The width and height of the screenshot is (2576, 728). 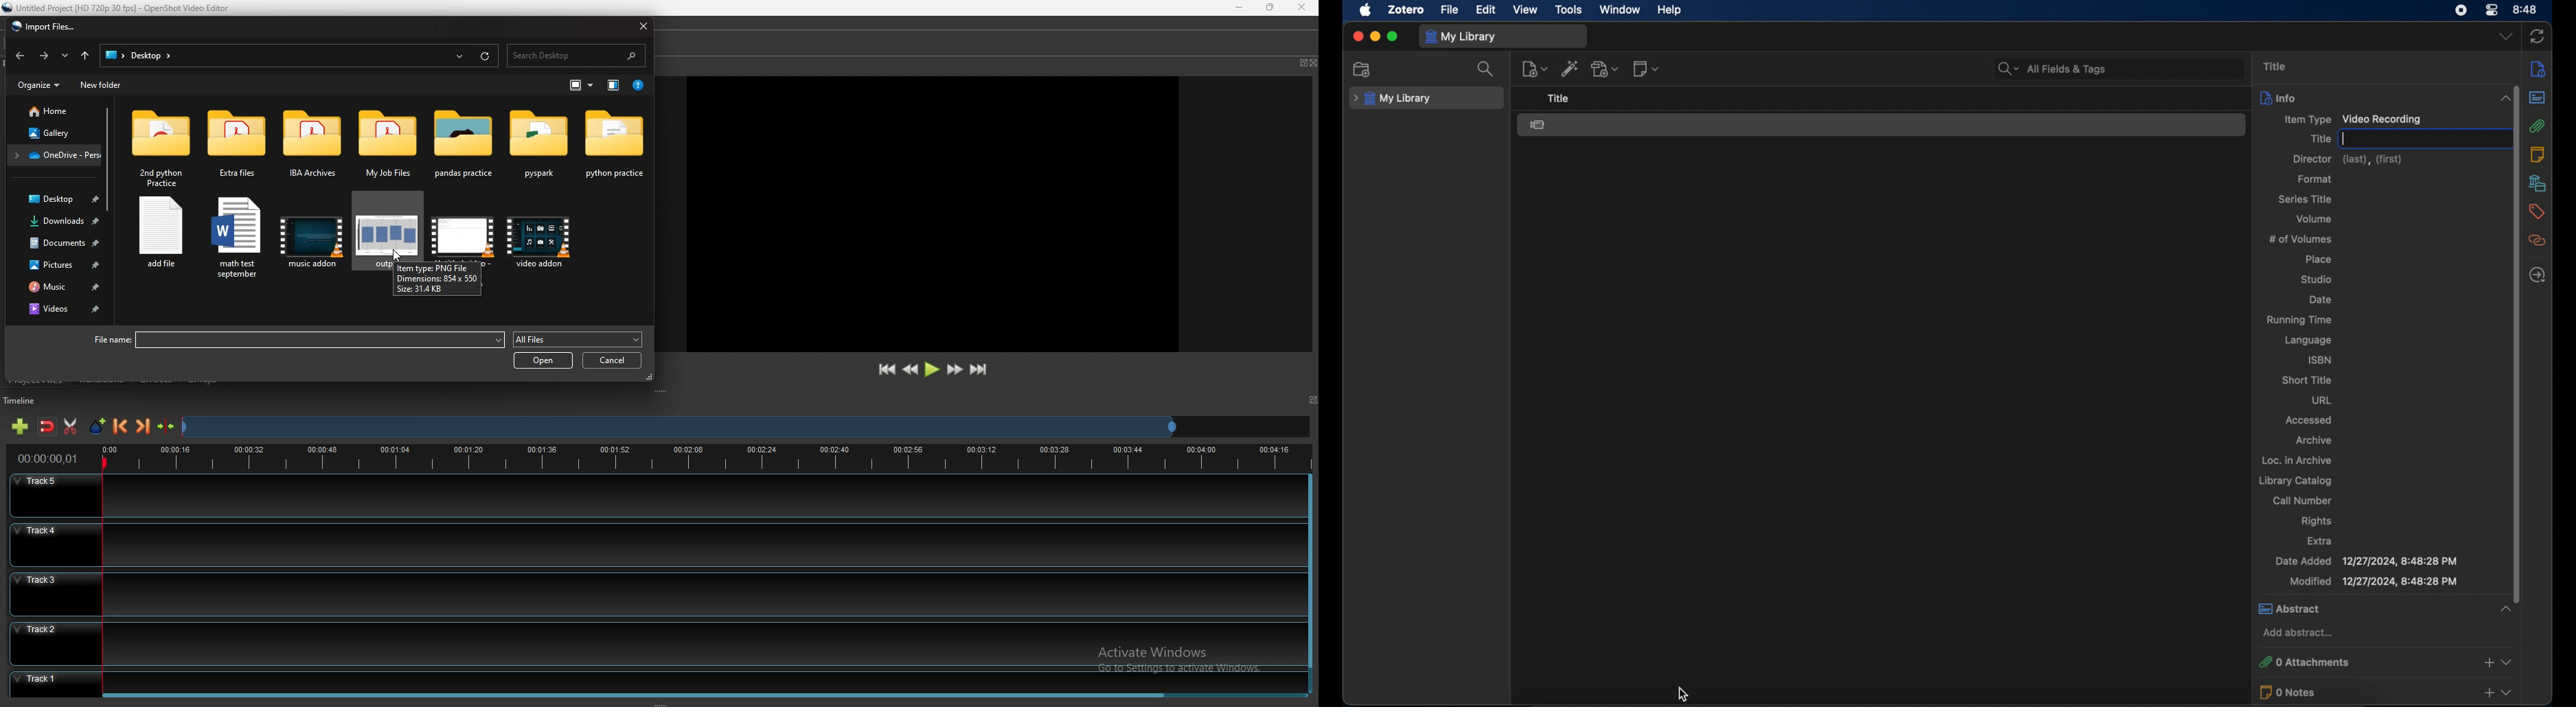 I want to click on cursor, so click(x=396, y=253).